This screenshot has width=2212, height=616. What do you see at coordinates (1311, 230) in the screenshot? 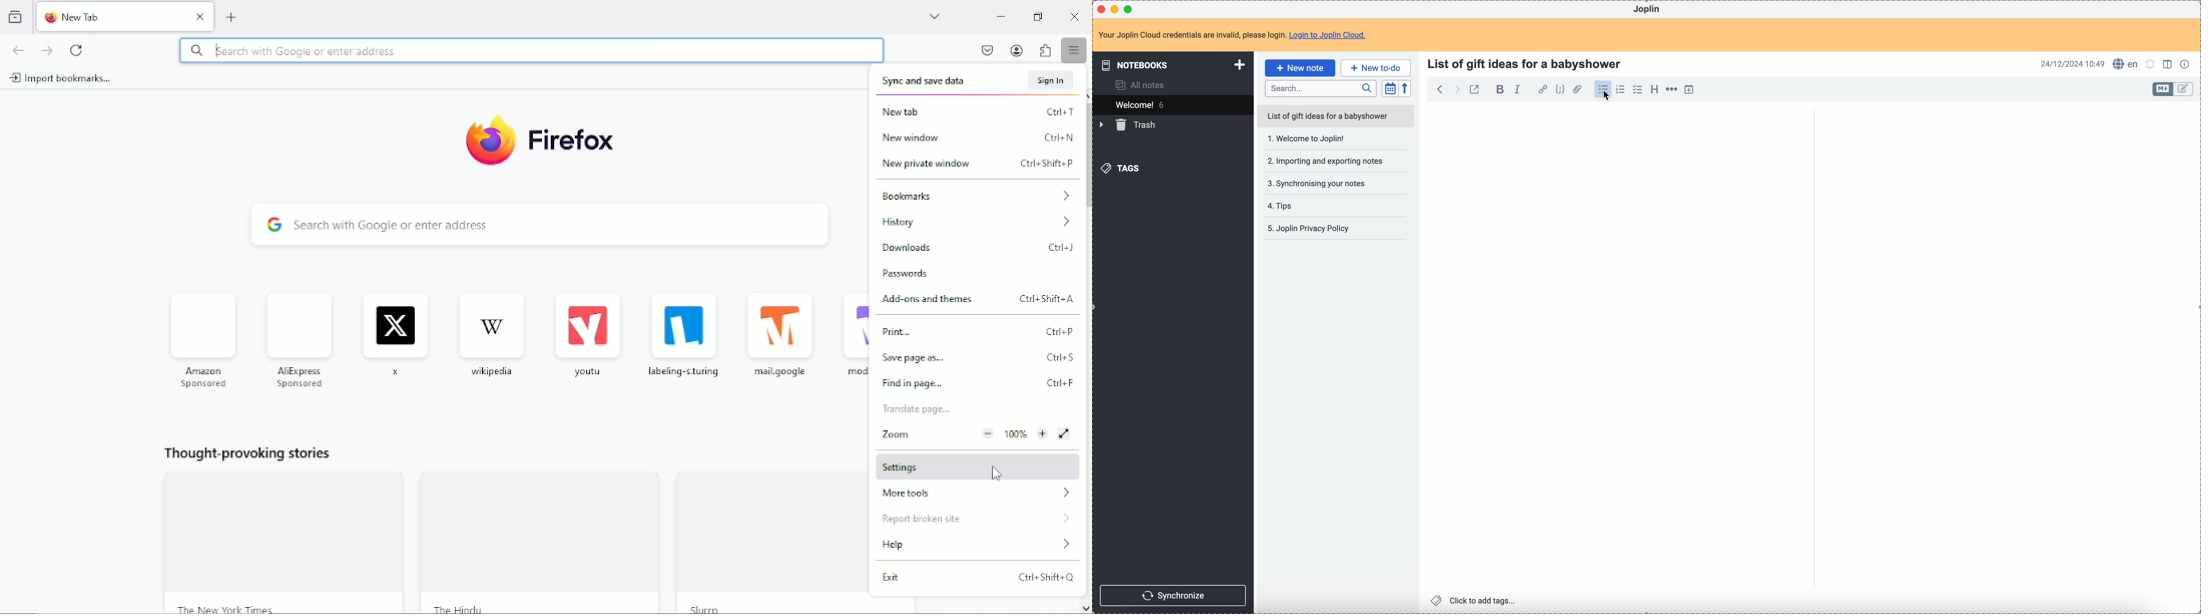
I see `joplin privacy policy` at bounding box center [1311, 230].